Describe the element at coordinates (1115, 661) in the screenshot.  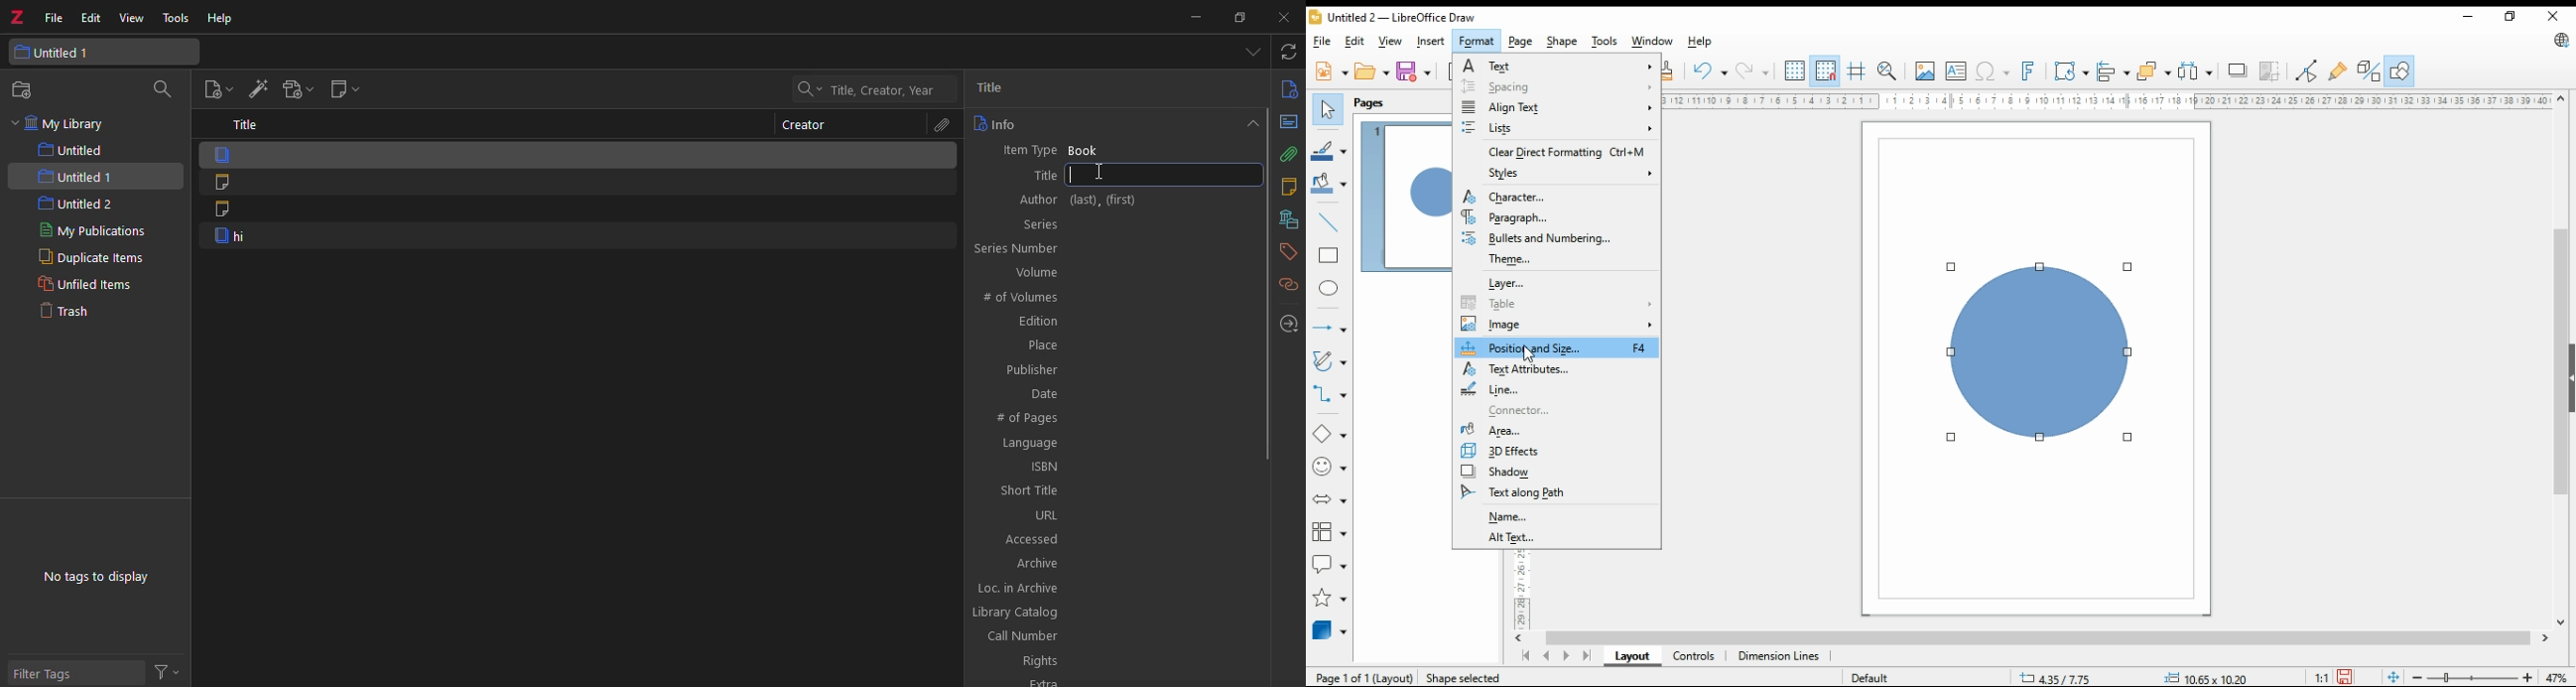
I see `rights` at that location.